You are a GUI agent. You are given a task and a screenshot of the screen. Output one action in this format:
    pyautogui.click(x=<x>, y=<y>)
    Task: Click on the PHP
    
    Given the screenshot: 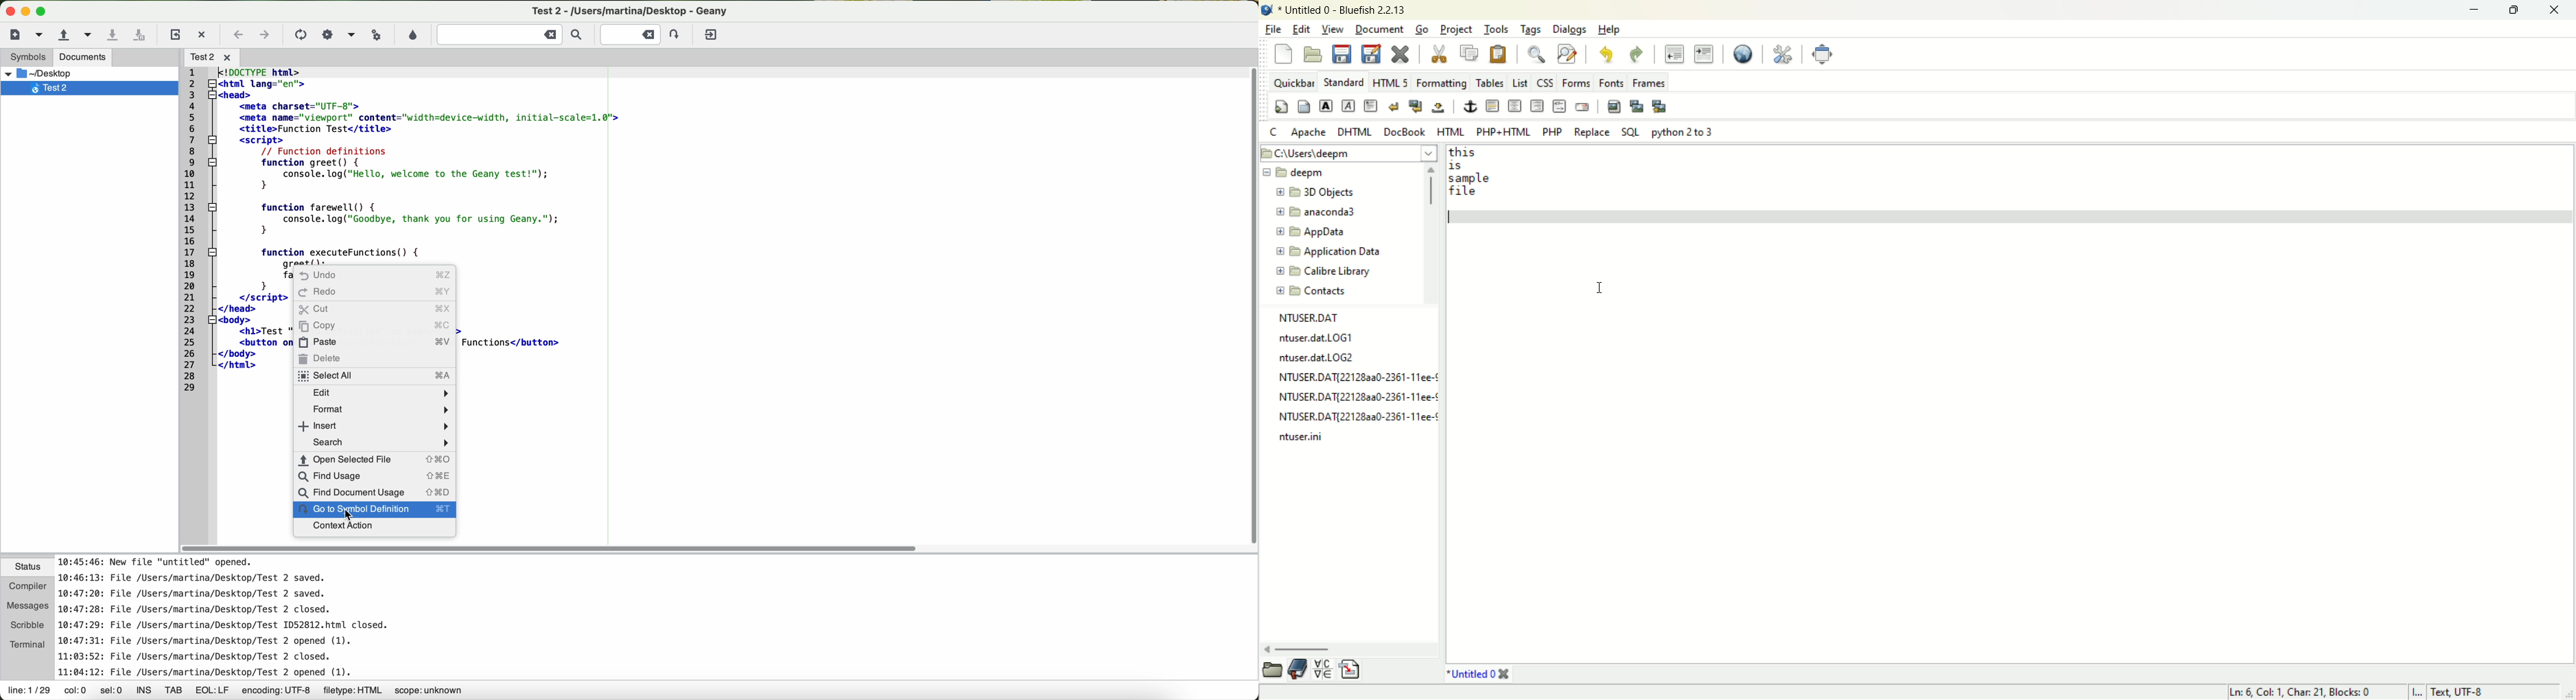 What is the action you would take?
    pyautogui.click(x=1552, y=131)
    